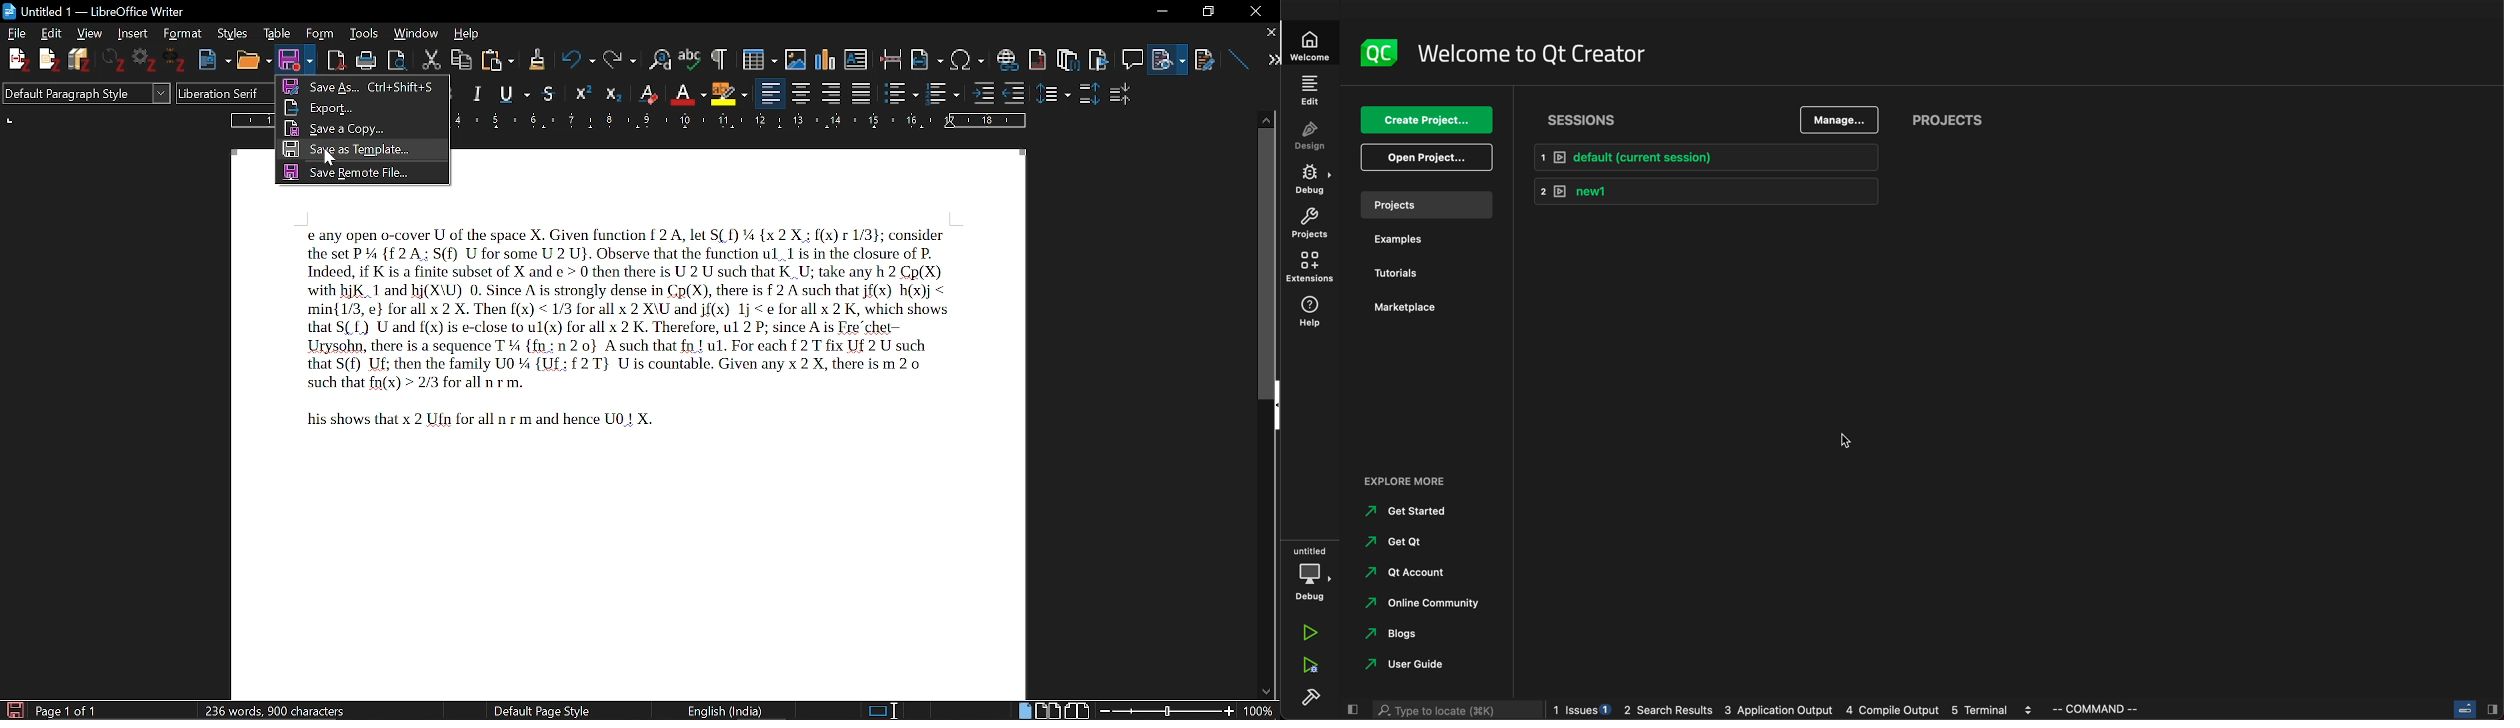  I want to click on Insert symbol, so click(968, 58).